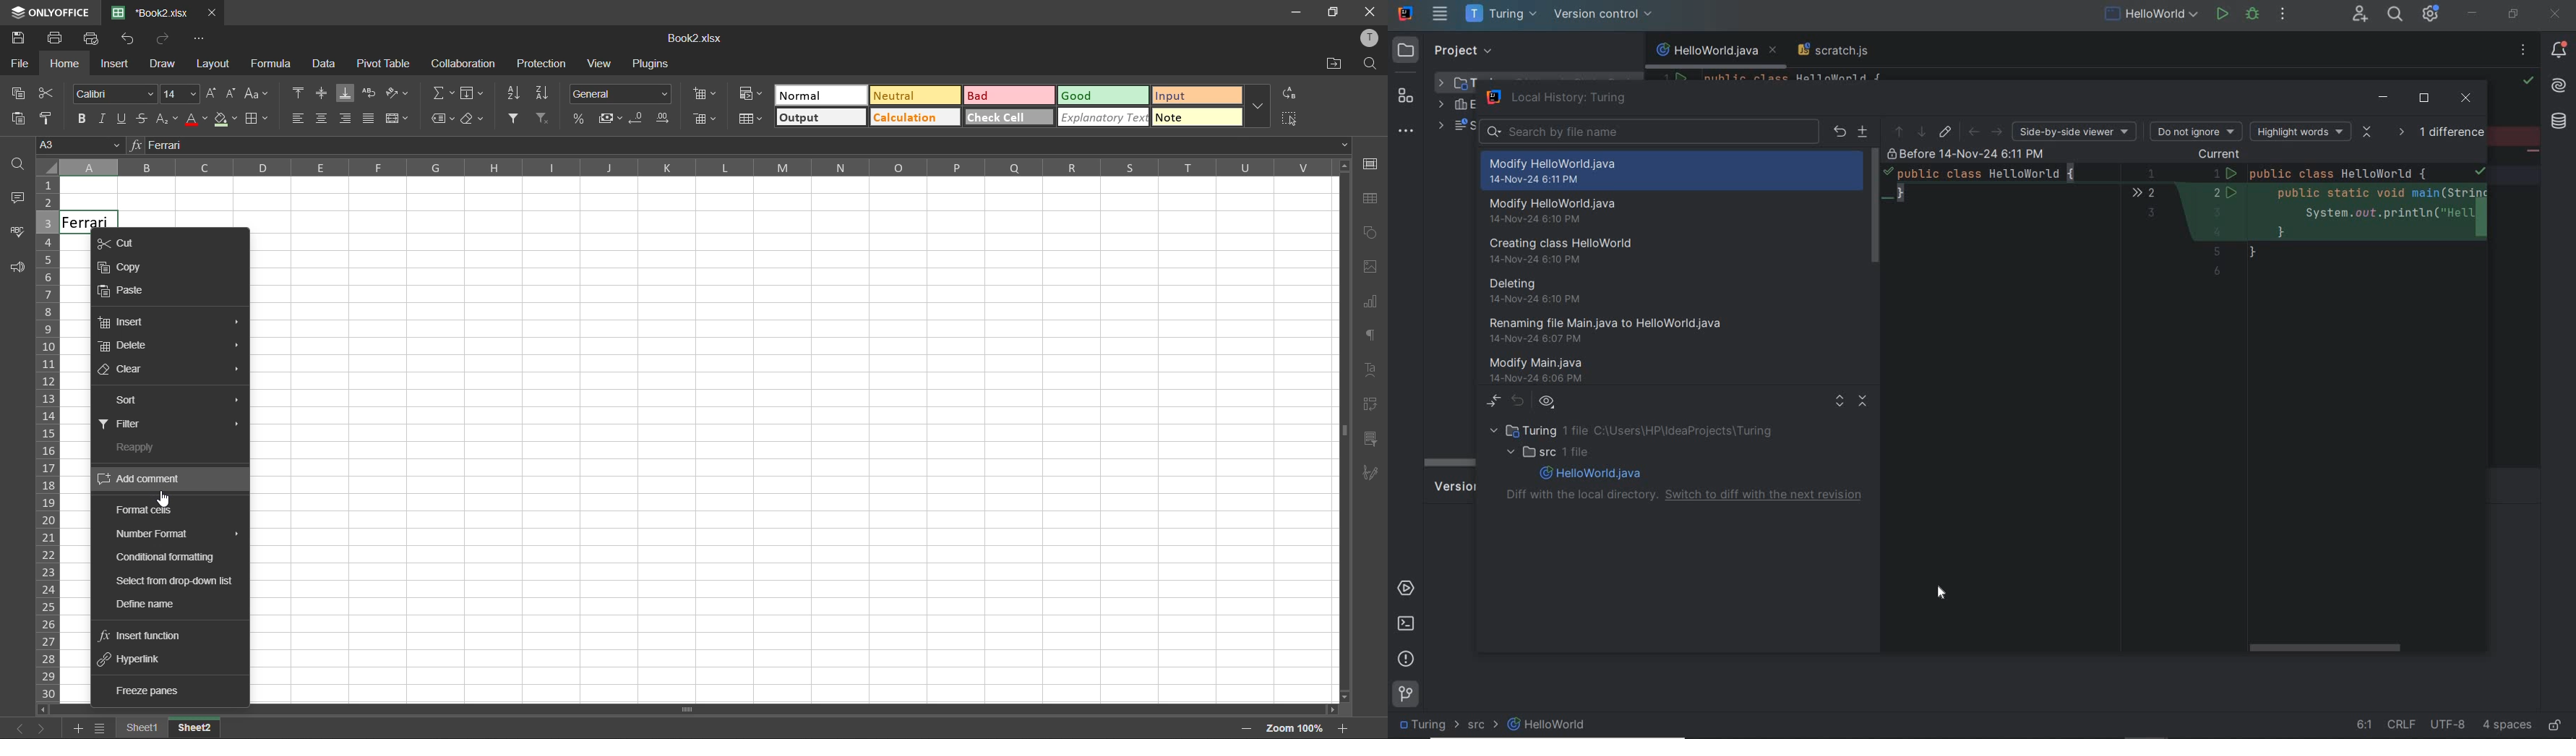 The image size is (2576, 756). Describe the element at coordinates (1374, 270) in the screenshot. I see `images` at that location.